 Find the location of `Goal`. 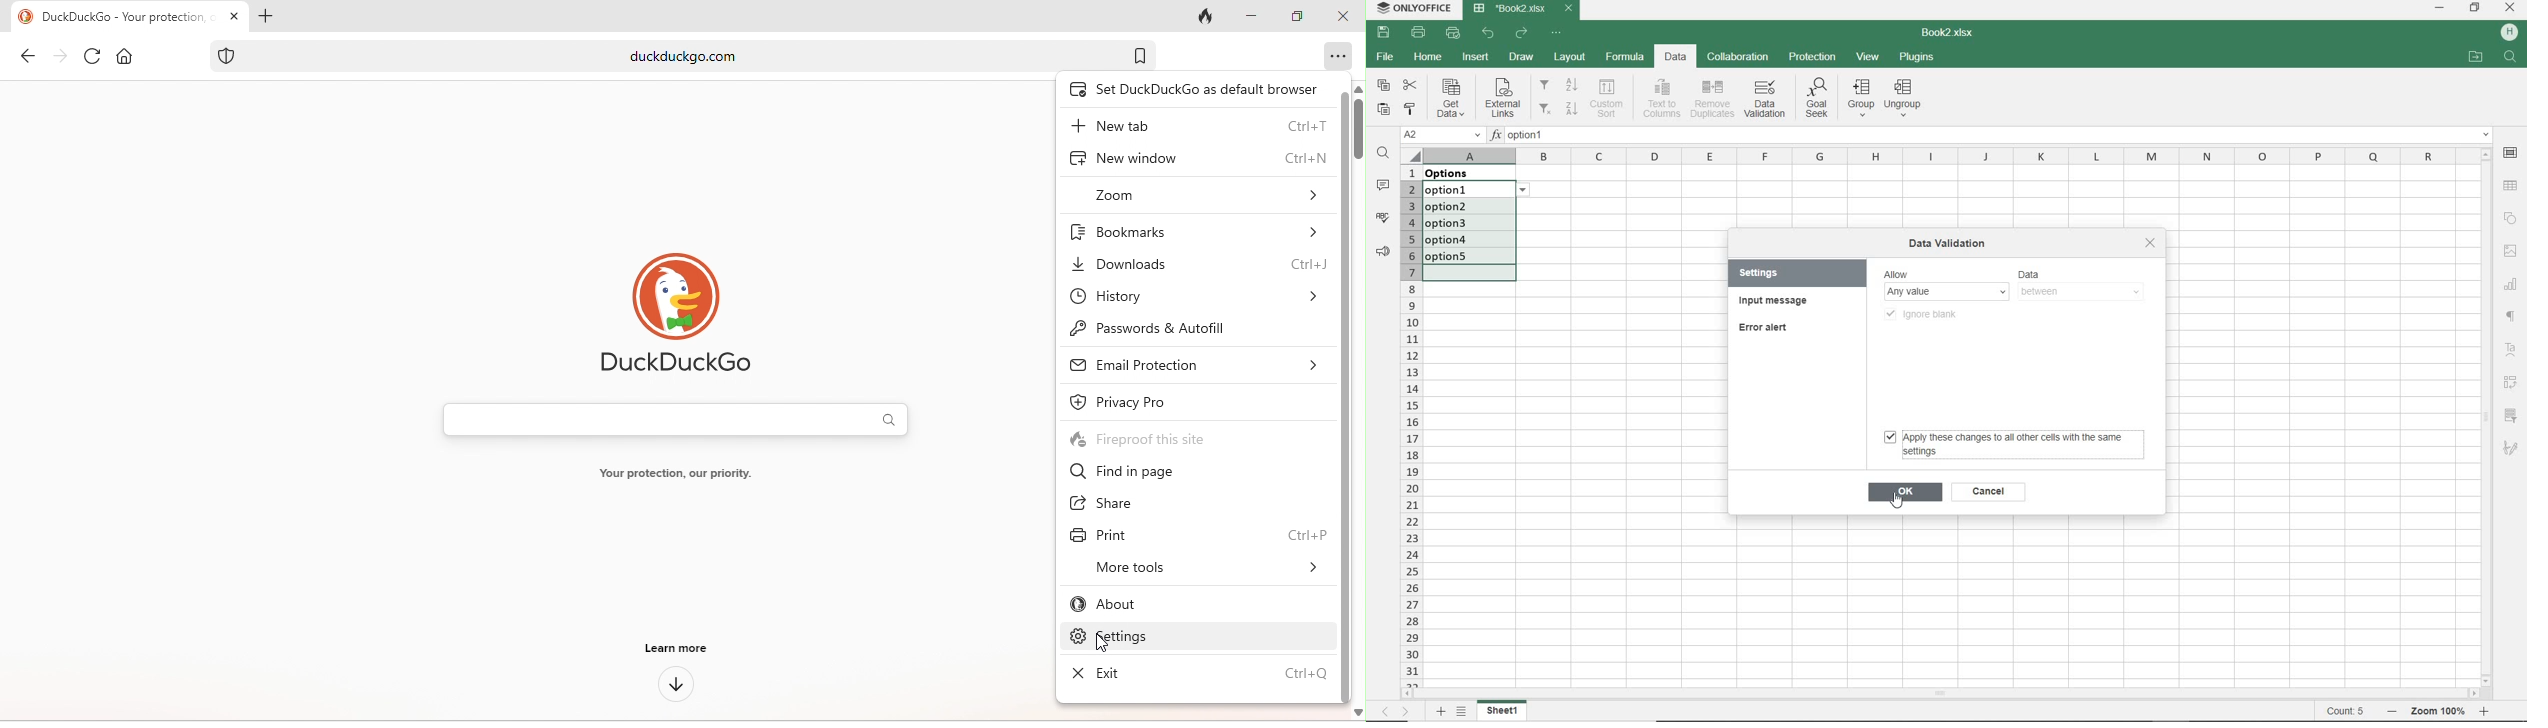

Goal is located at coordinates (1815, 100).